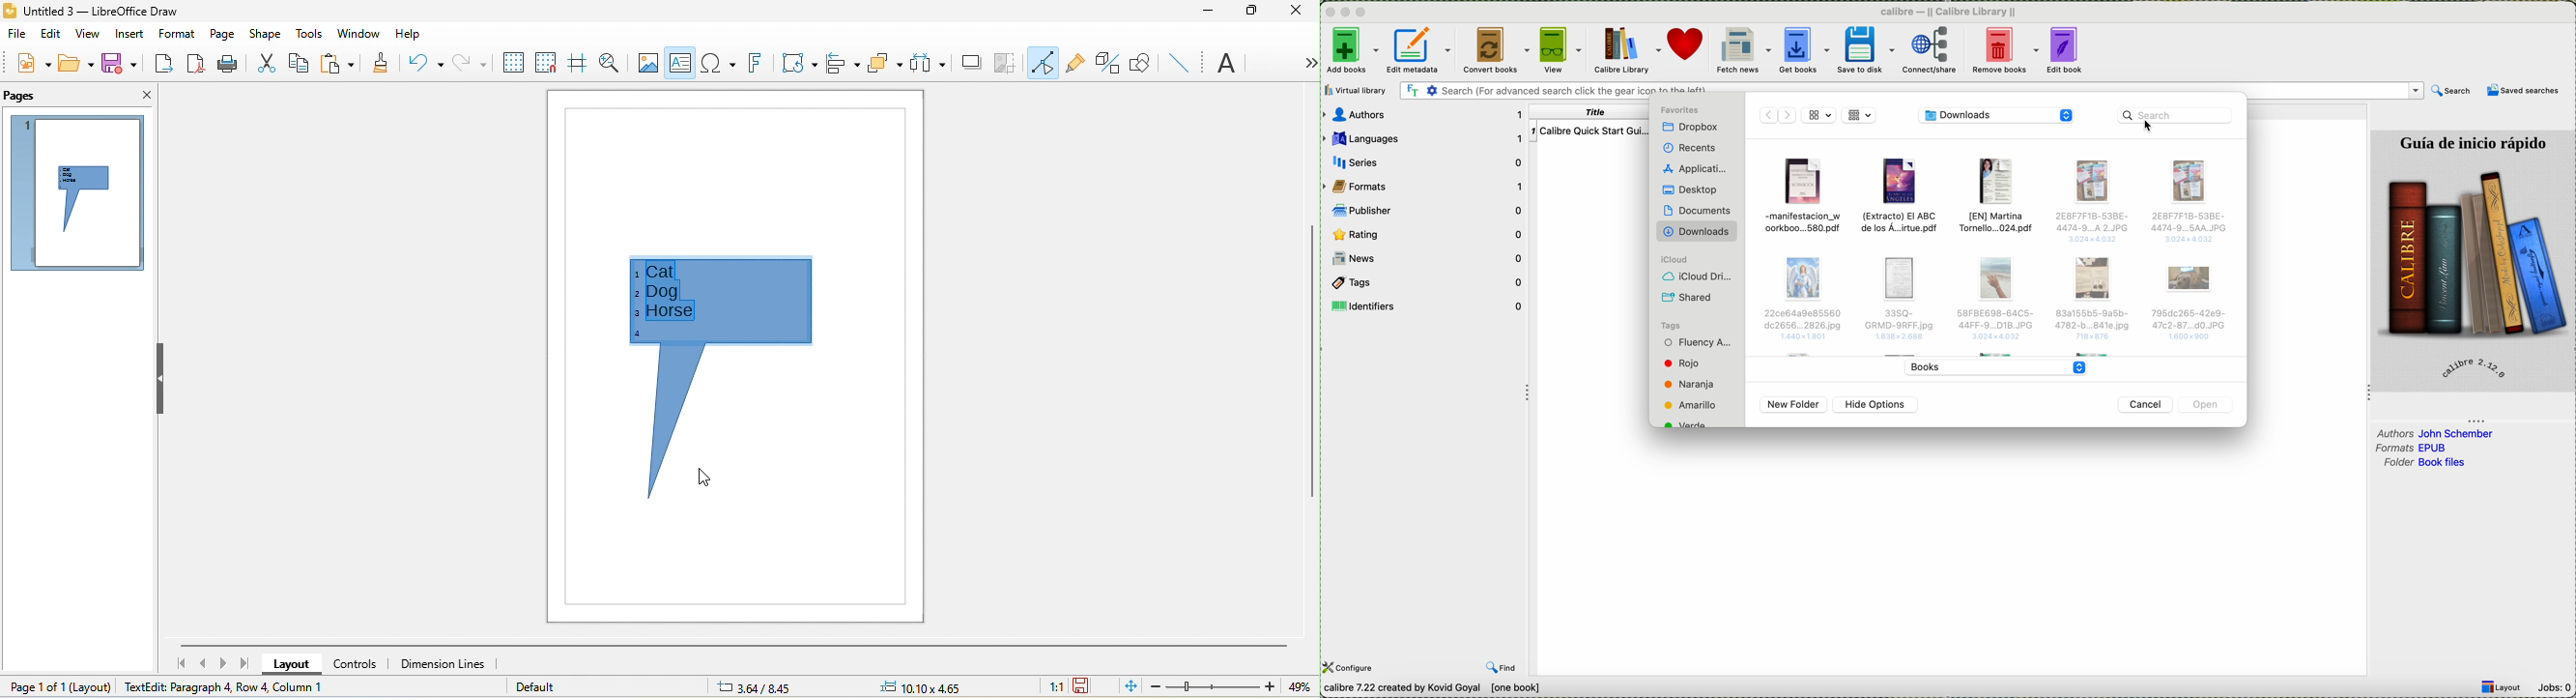 The width and height of the screenshot is (2576, 700). I want to click on first page, so click(184, 663).